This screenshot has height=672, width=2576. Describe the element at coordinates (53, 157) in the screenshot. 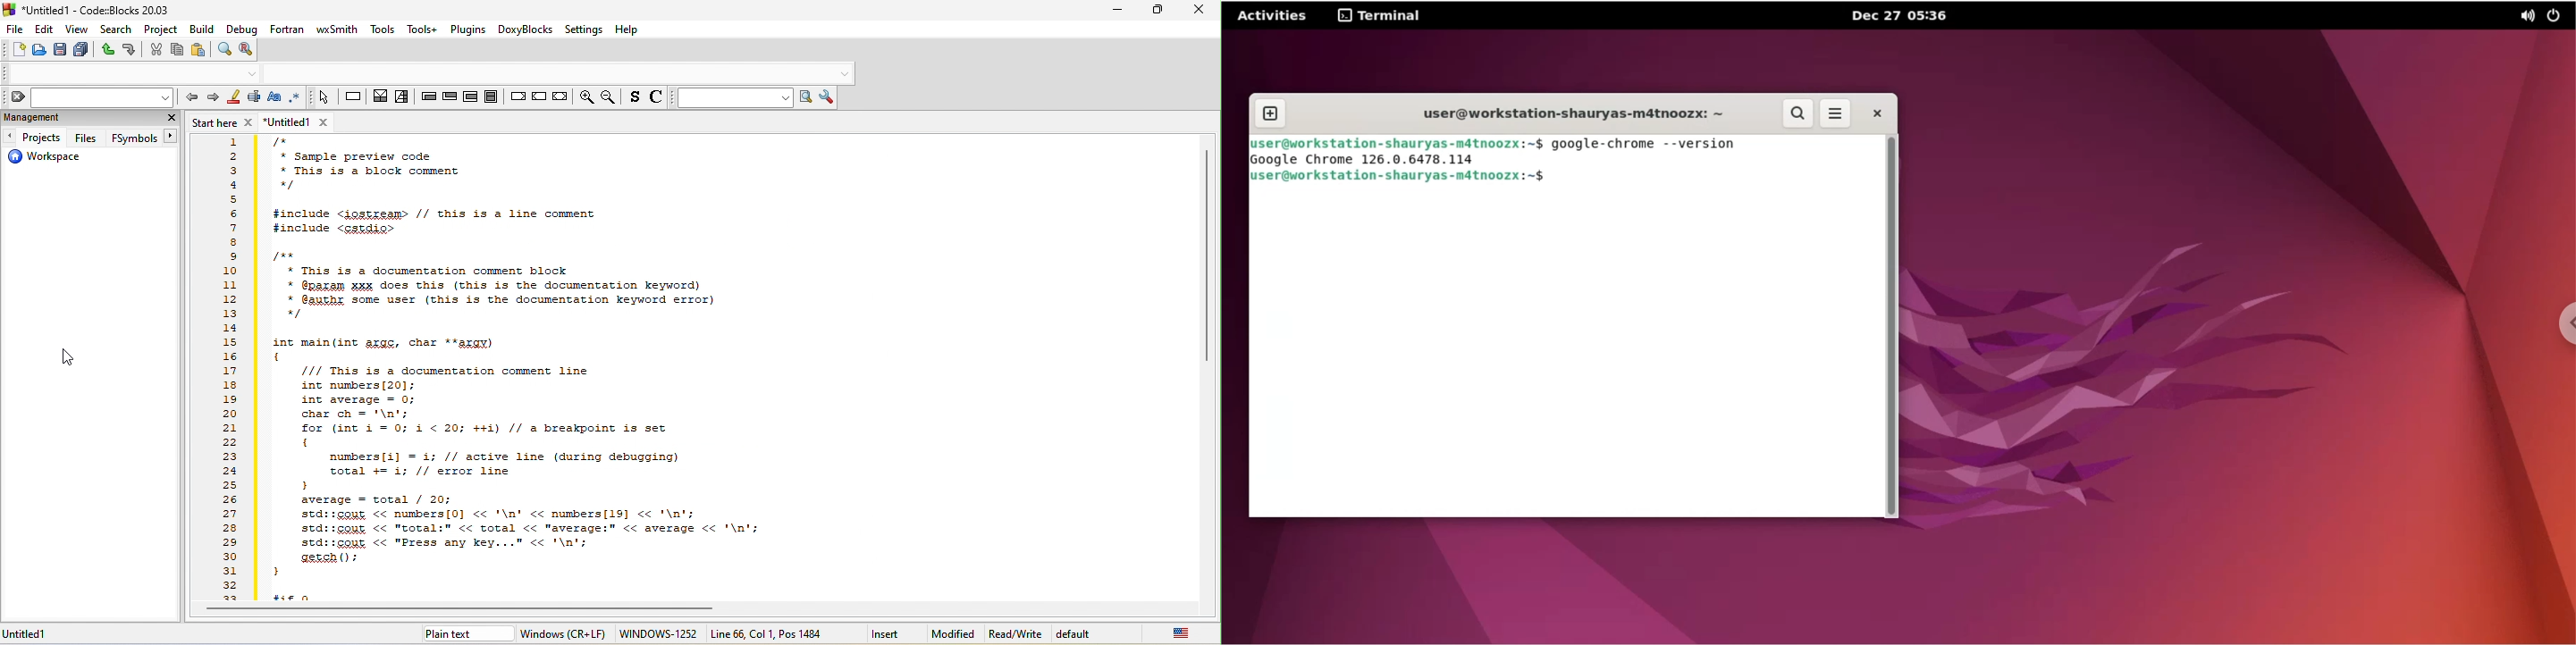

I see `workspace` at that location.